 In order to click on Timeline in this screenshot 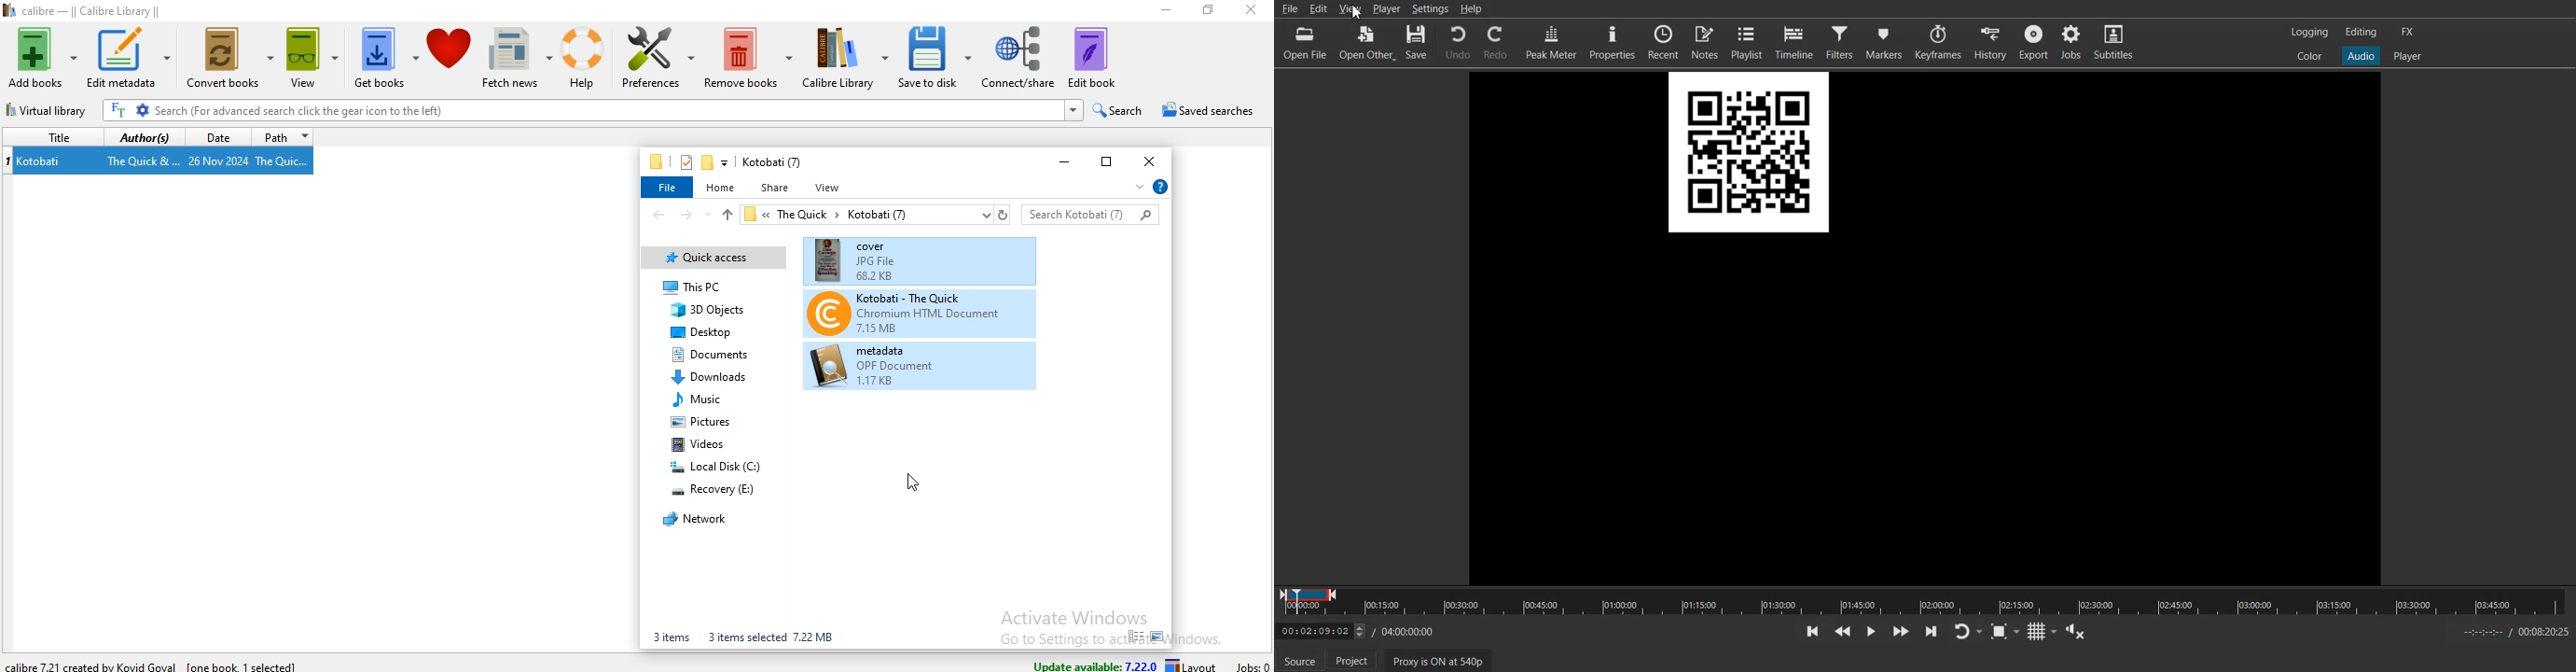, I will do `click(1795, 41)`.